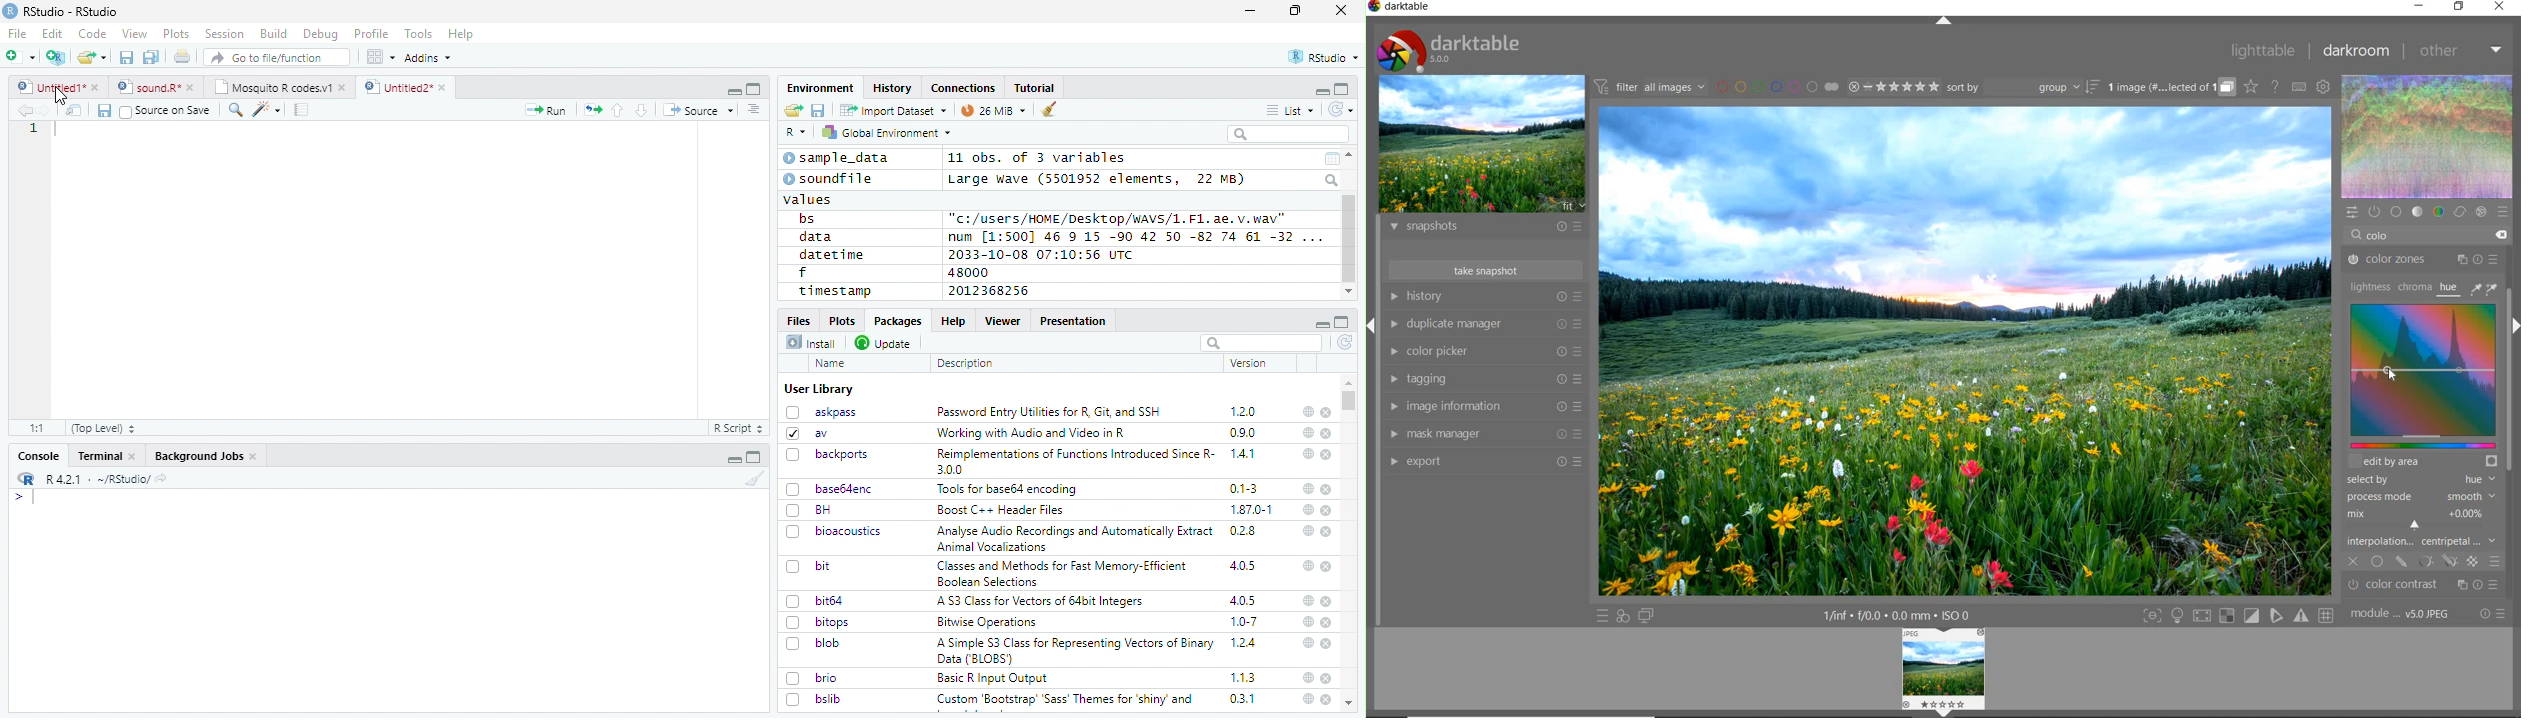 This screenshot has width=2548, height=728. Describe the element at coordinates (2418, 210) in the screenshot. I see `tone` at that location.